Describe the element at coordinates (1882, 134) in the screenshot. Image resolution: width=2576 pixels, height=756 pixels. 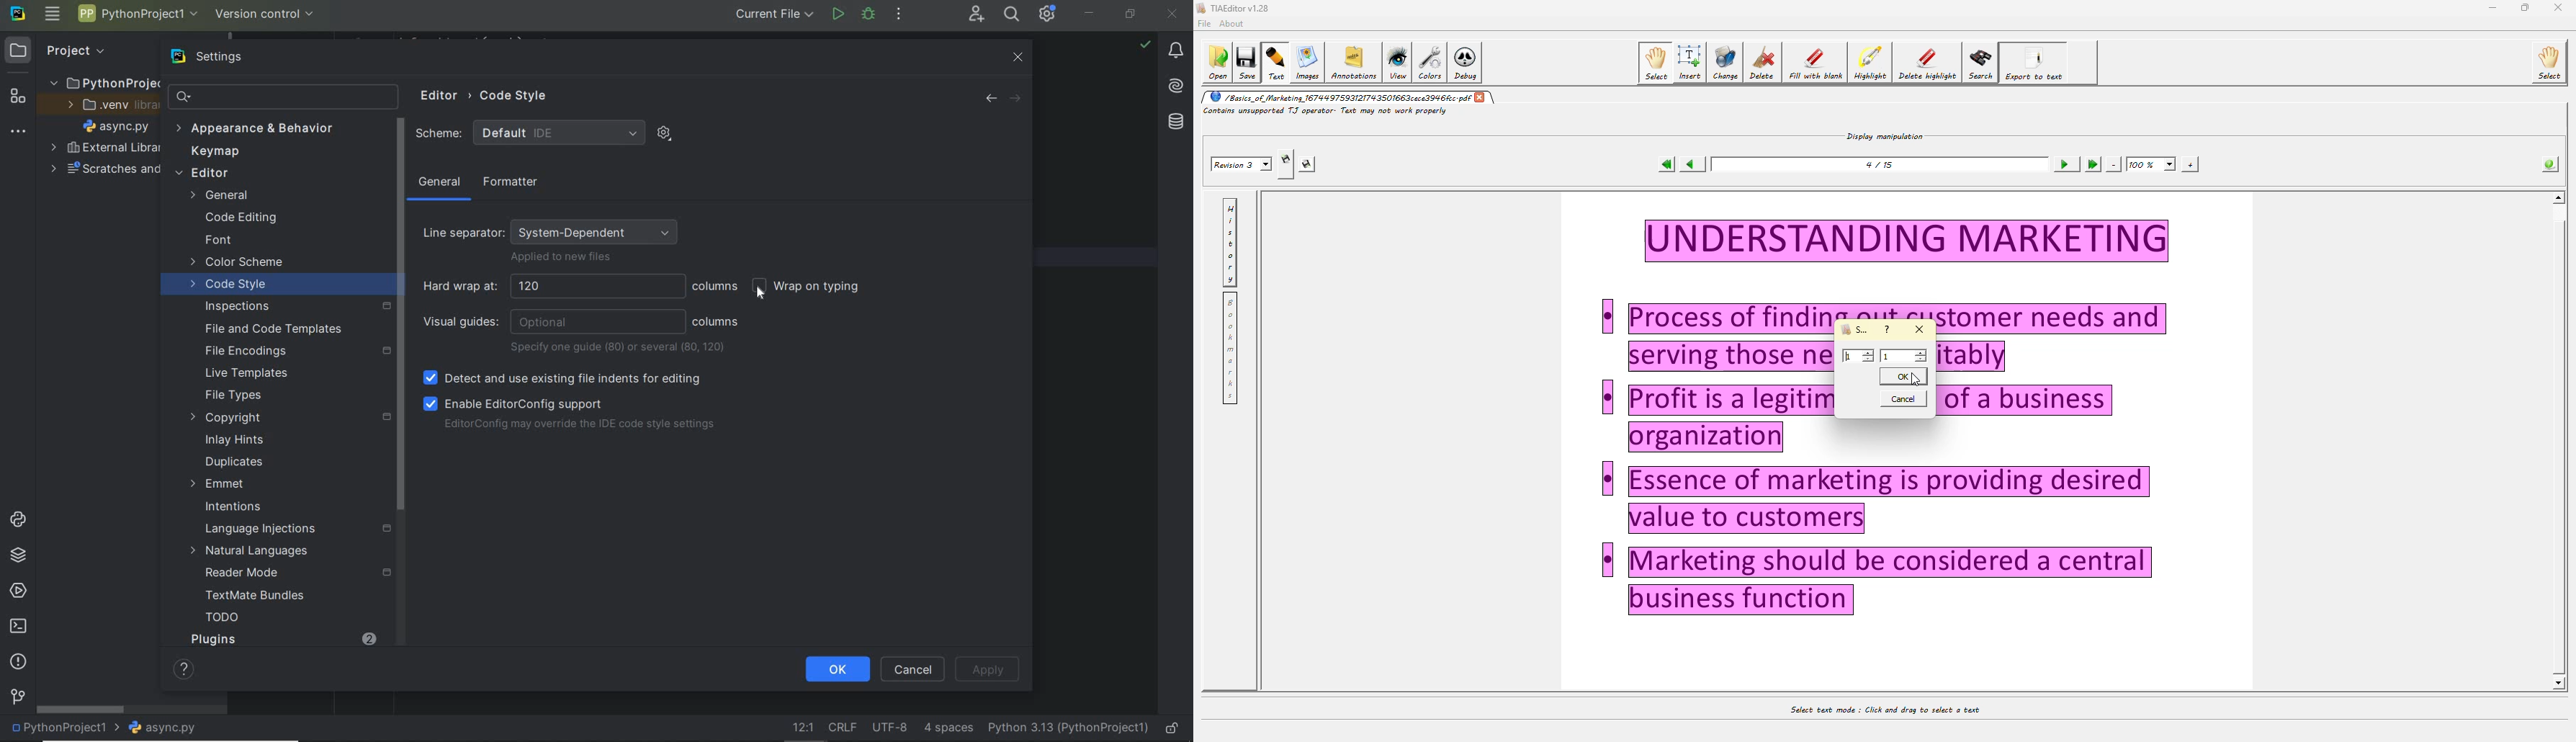
I see `display manipulation` at that location.